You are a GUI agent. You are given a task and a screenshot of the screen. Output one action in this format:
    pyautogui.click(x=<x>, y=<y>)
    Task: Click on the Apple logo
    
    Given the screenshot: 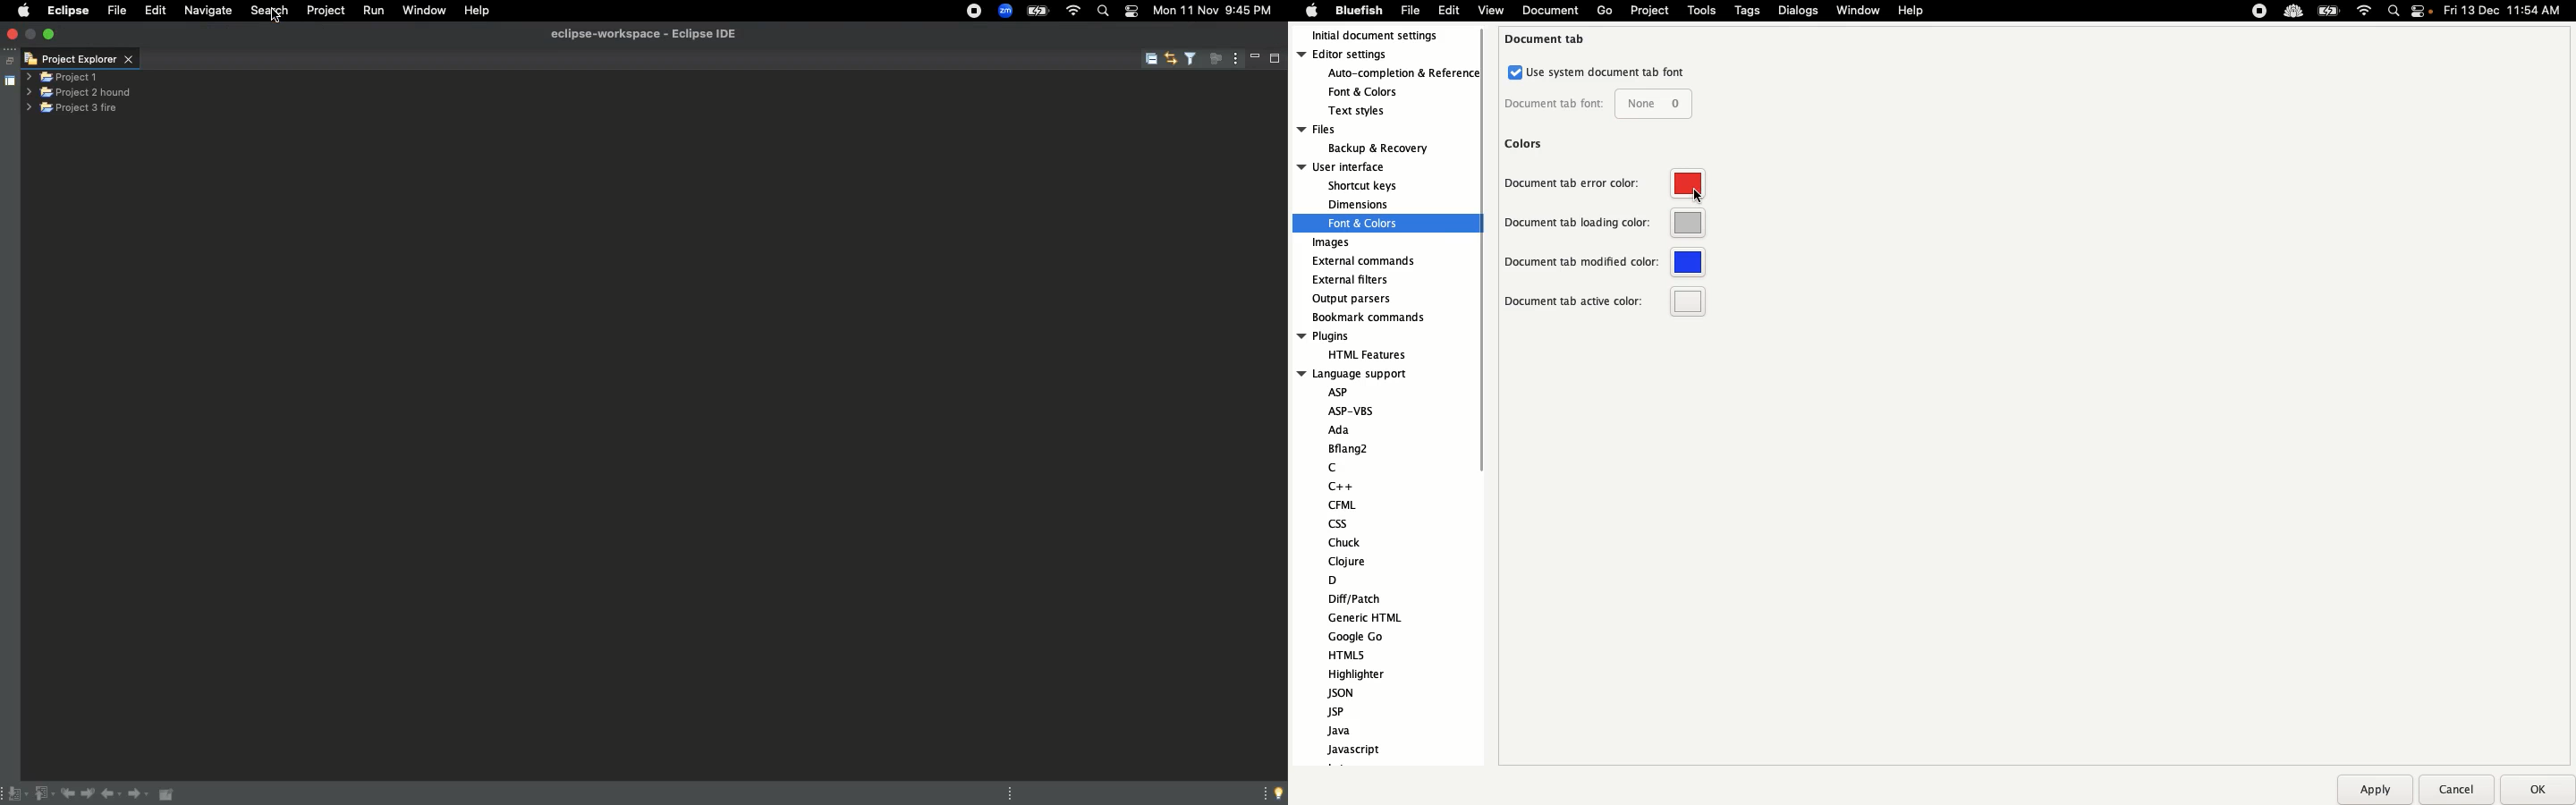 What is the action you would take?
    pyautogui.click(x=24, y=10)
    